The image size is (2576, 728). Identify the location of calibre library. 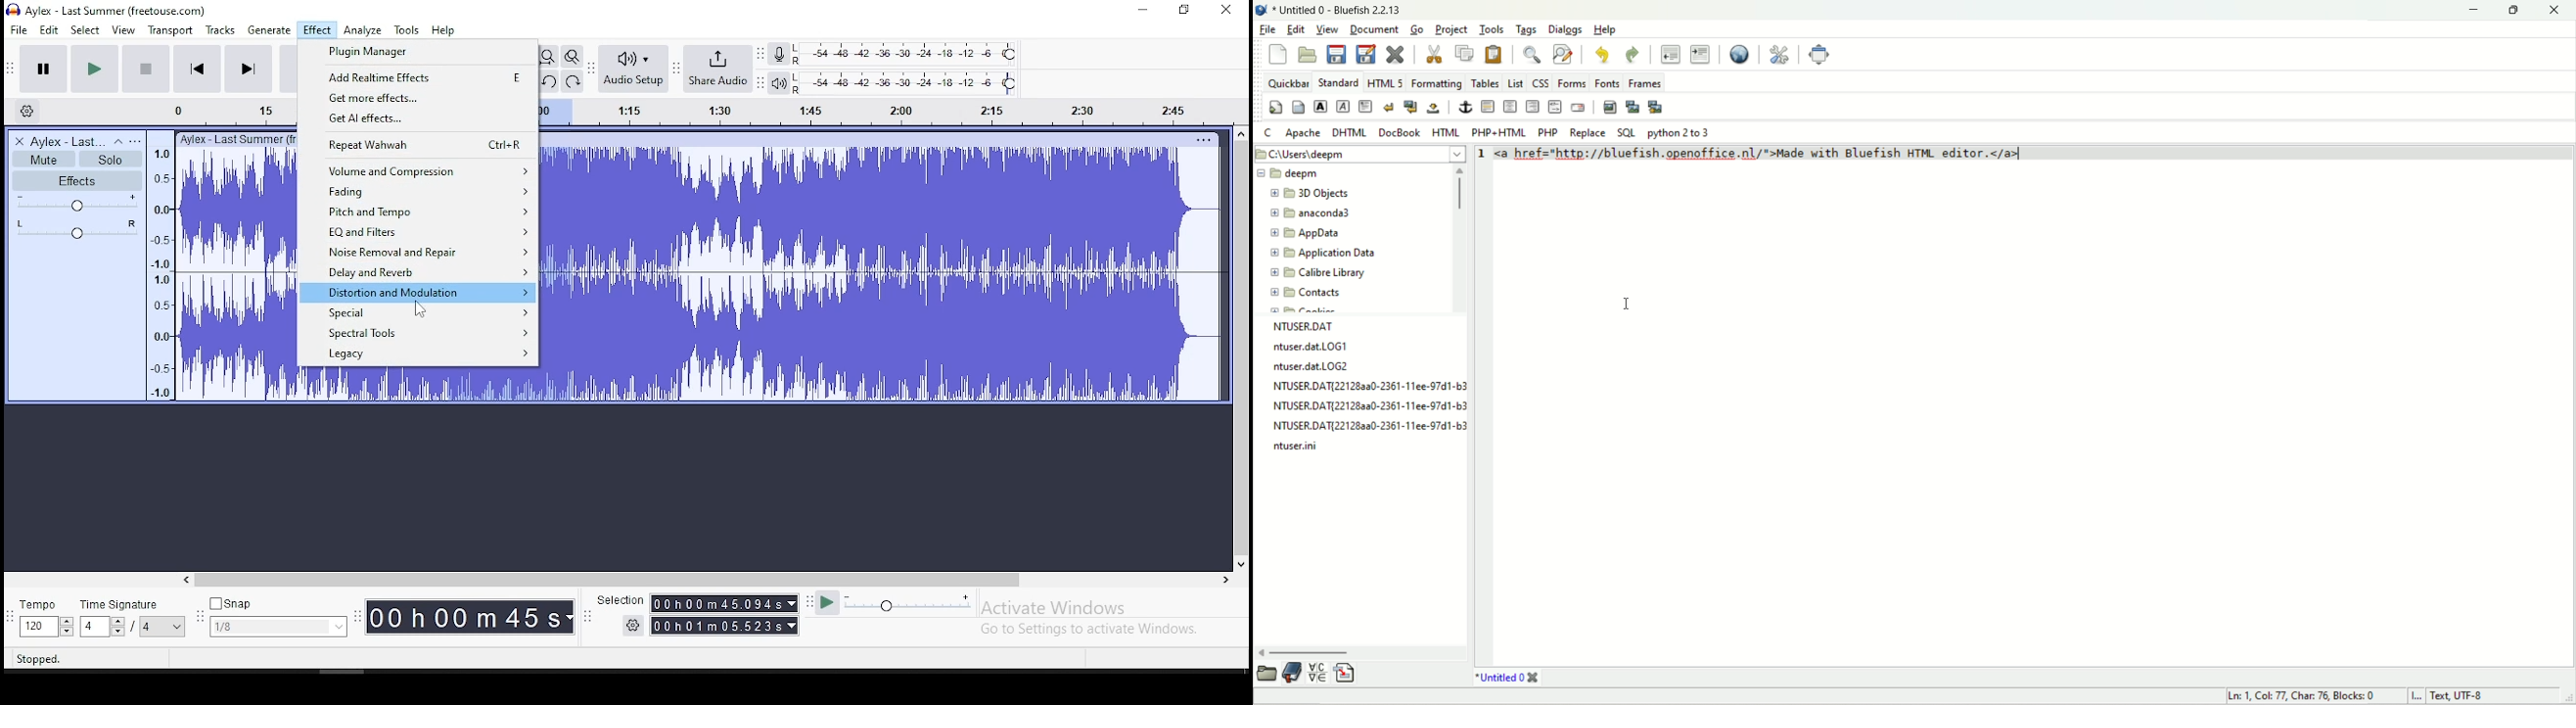
(1319, 271).